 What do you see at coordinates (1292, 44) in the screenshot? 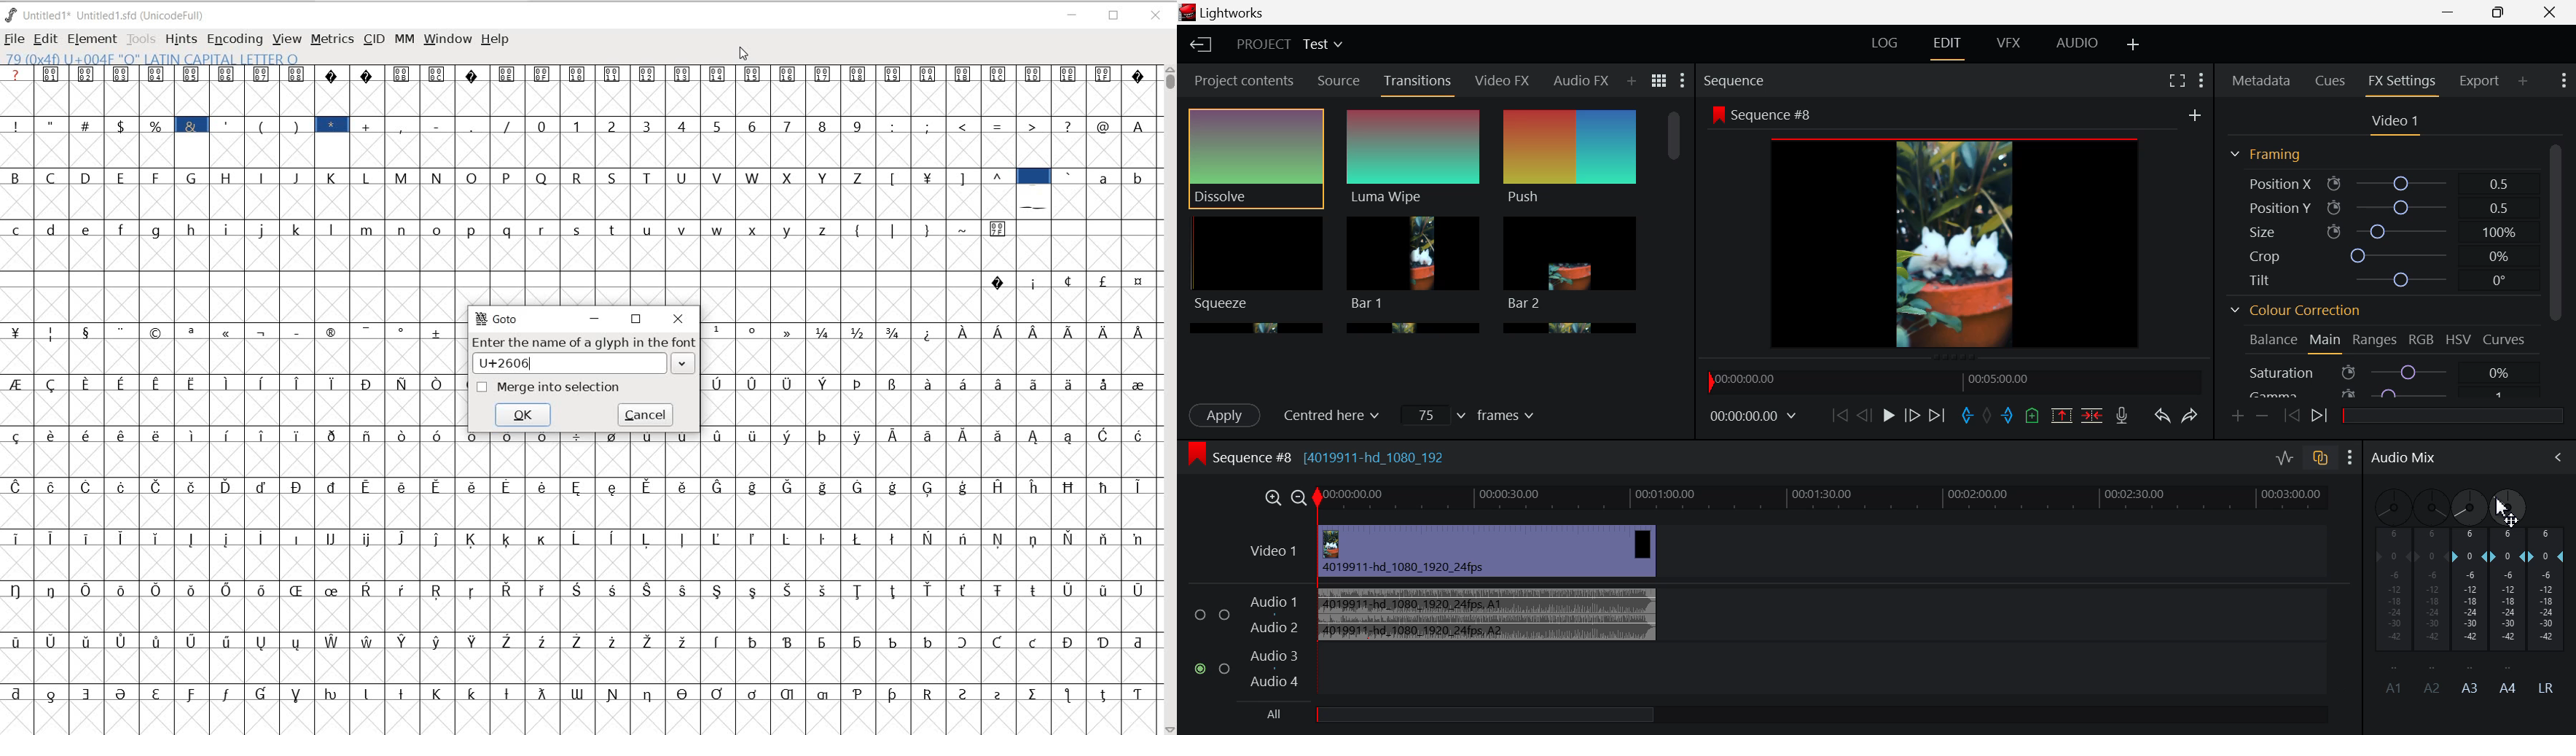
I see `Project Title` at bounding box center [1292, 44].